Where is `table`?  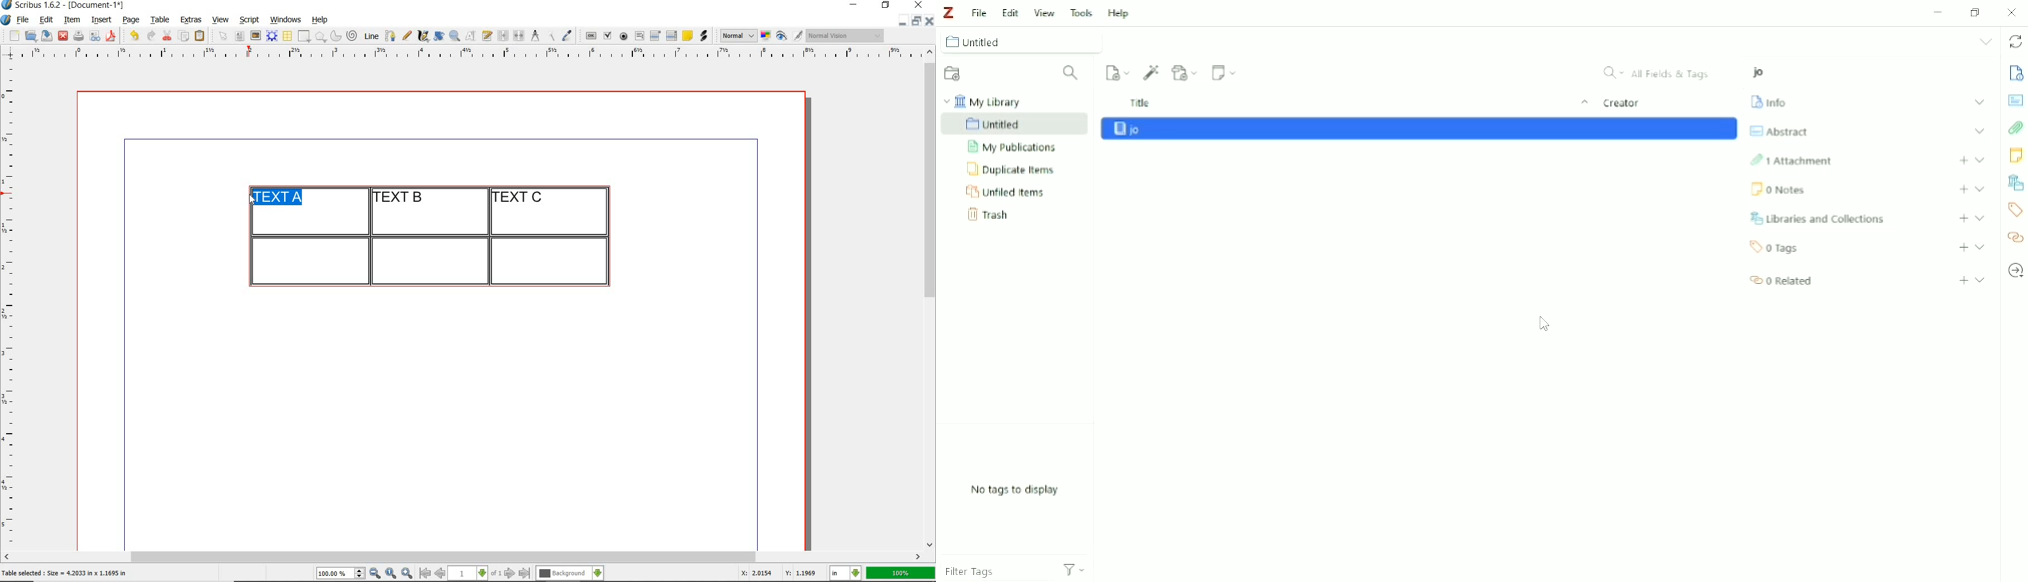
table is located at coordinates (161, 20).